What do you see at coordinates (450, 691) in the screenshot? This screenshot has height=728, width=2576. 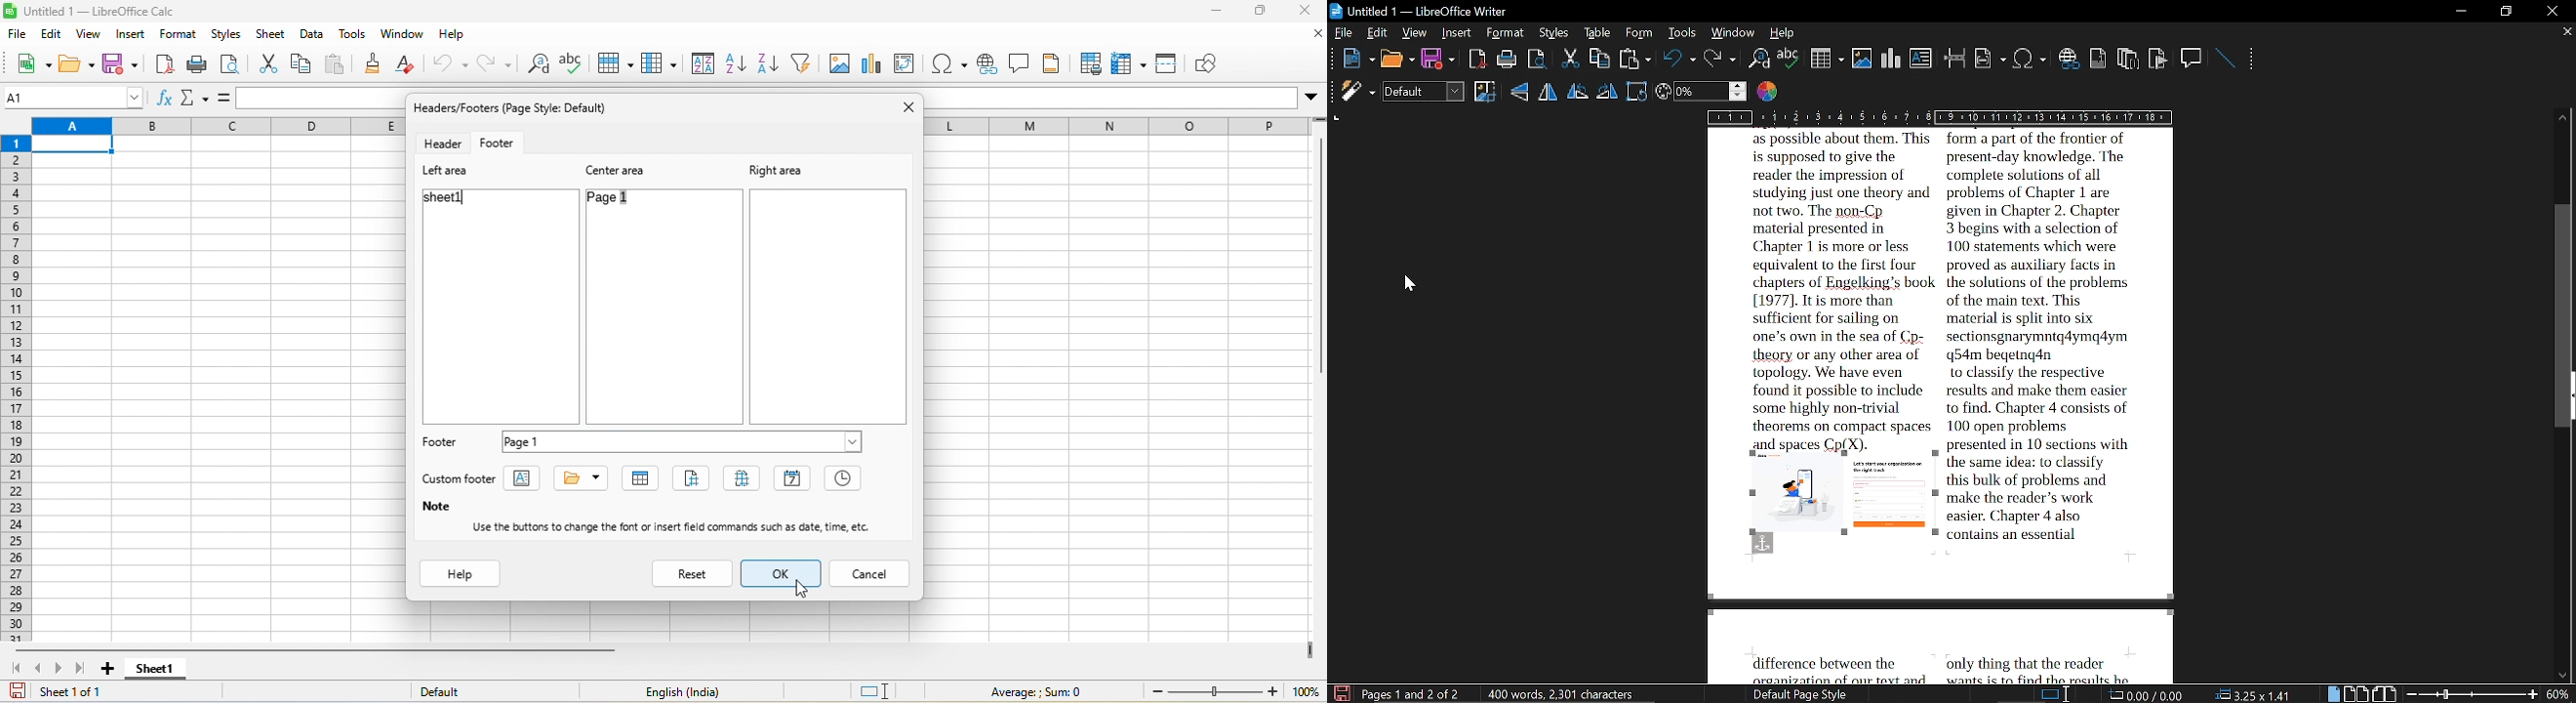 I see `default` at bounding box center [450, 691].